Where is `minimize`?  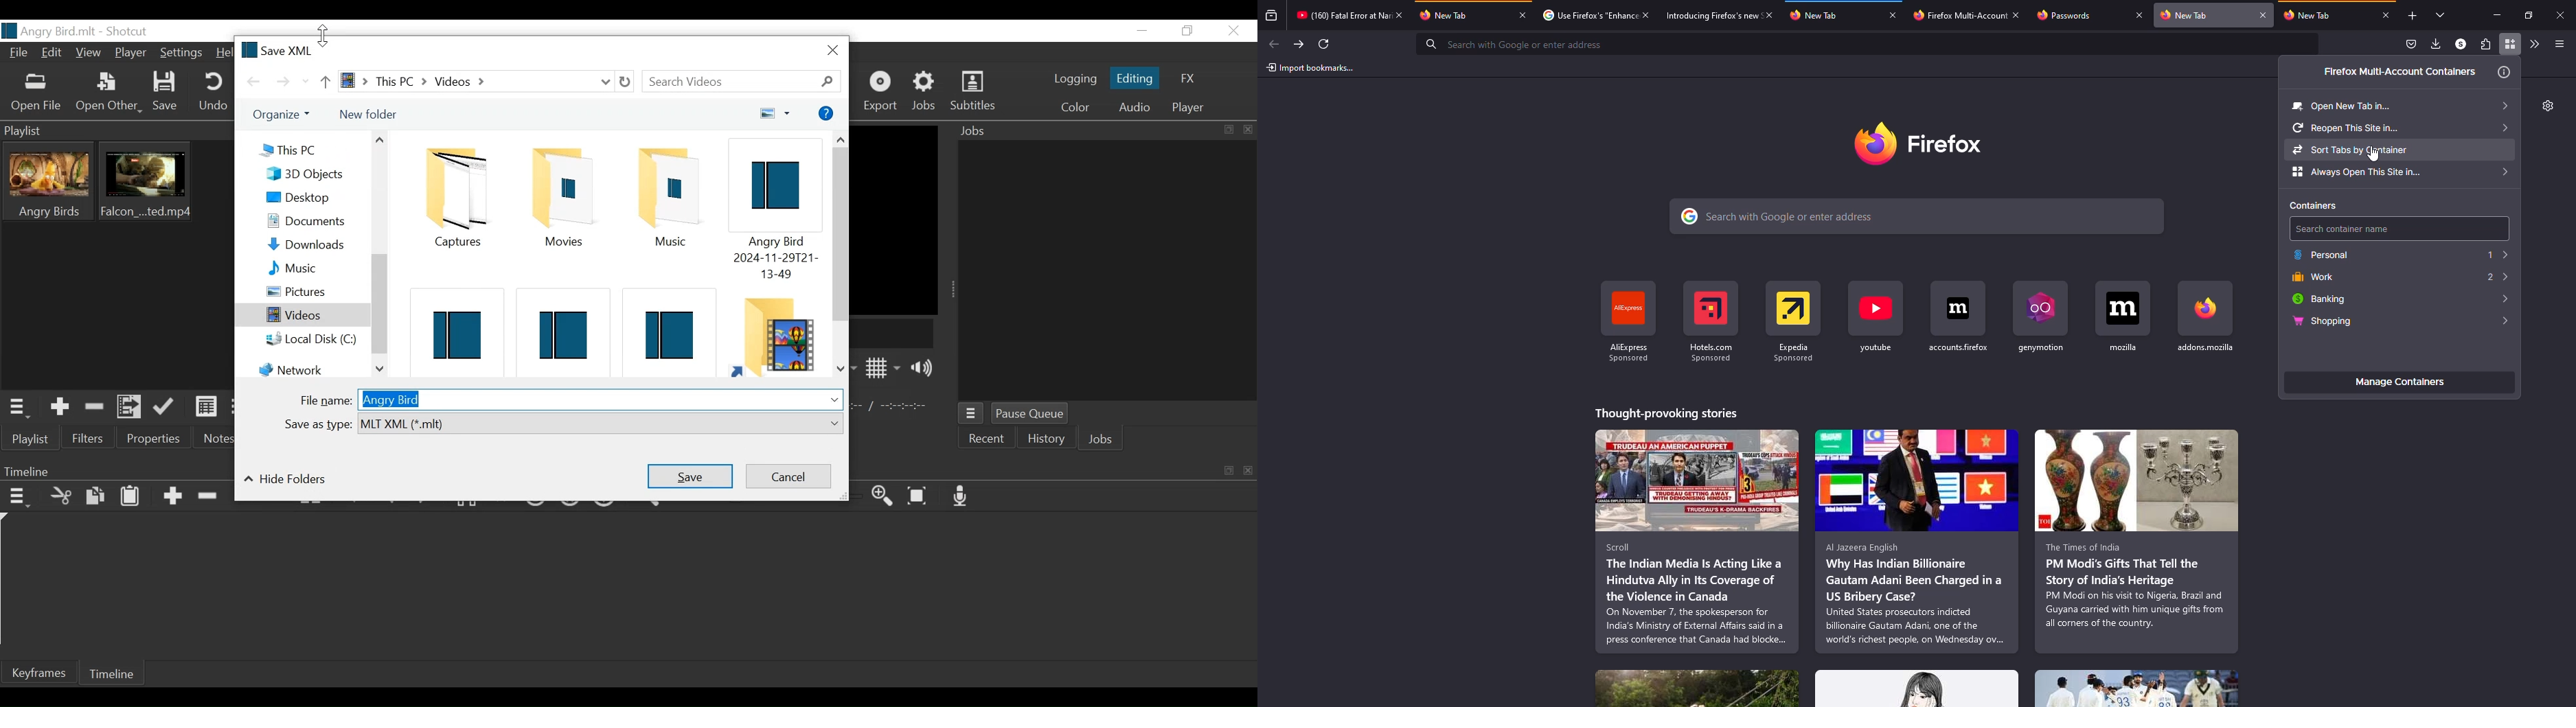
minimize is located at coordinates (1144, 30).